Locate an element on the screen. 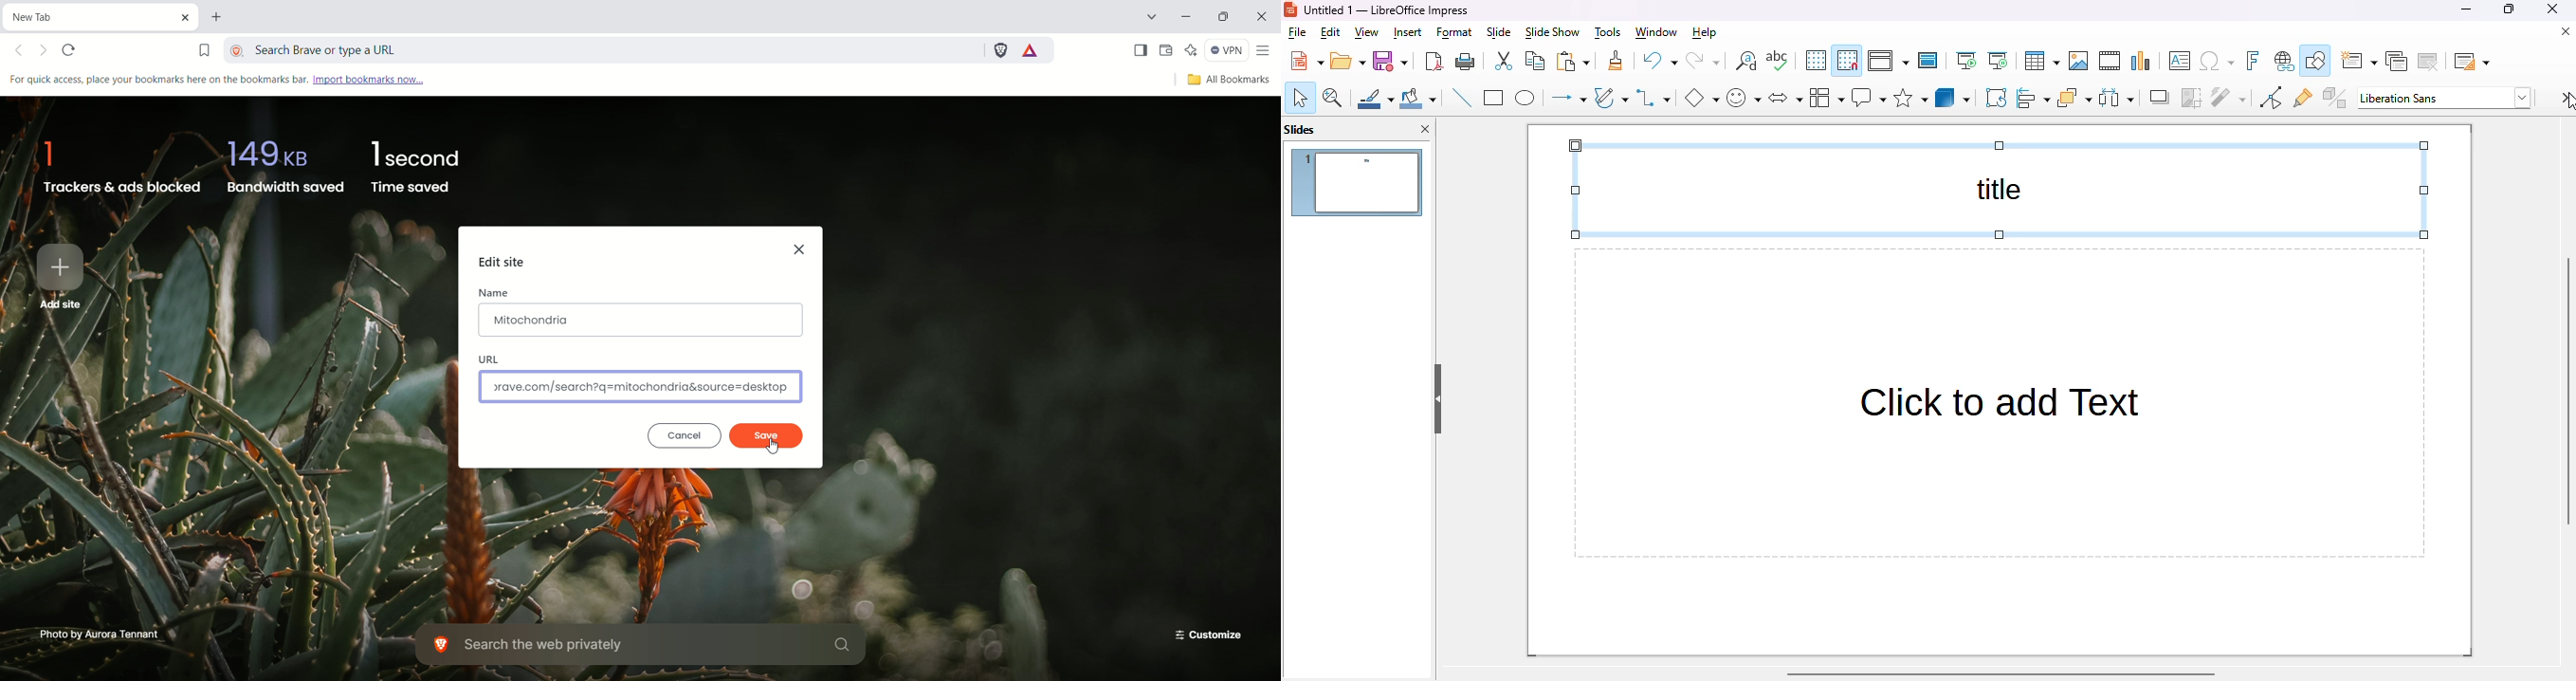 This screenshot has height=700, width=2576. help is located at coordinates (1705, 33).